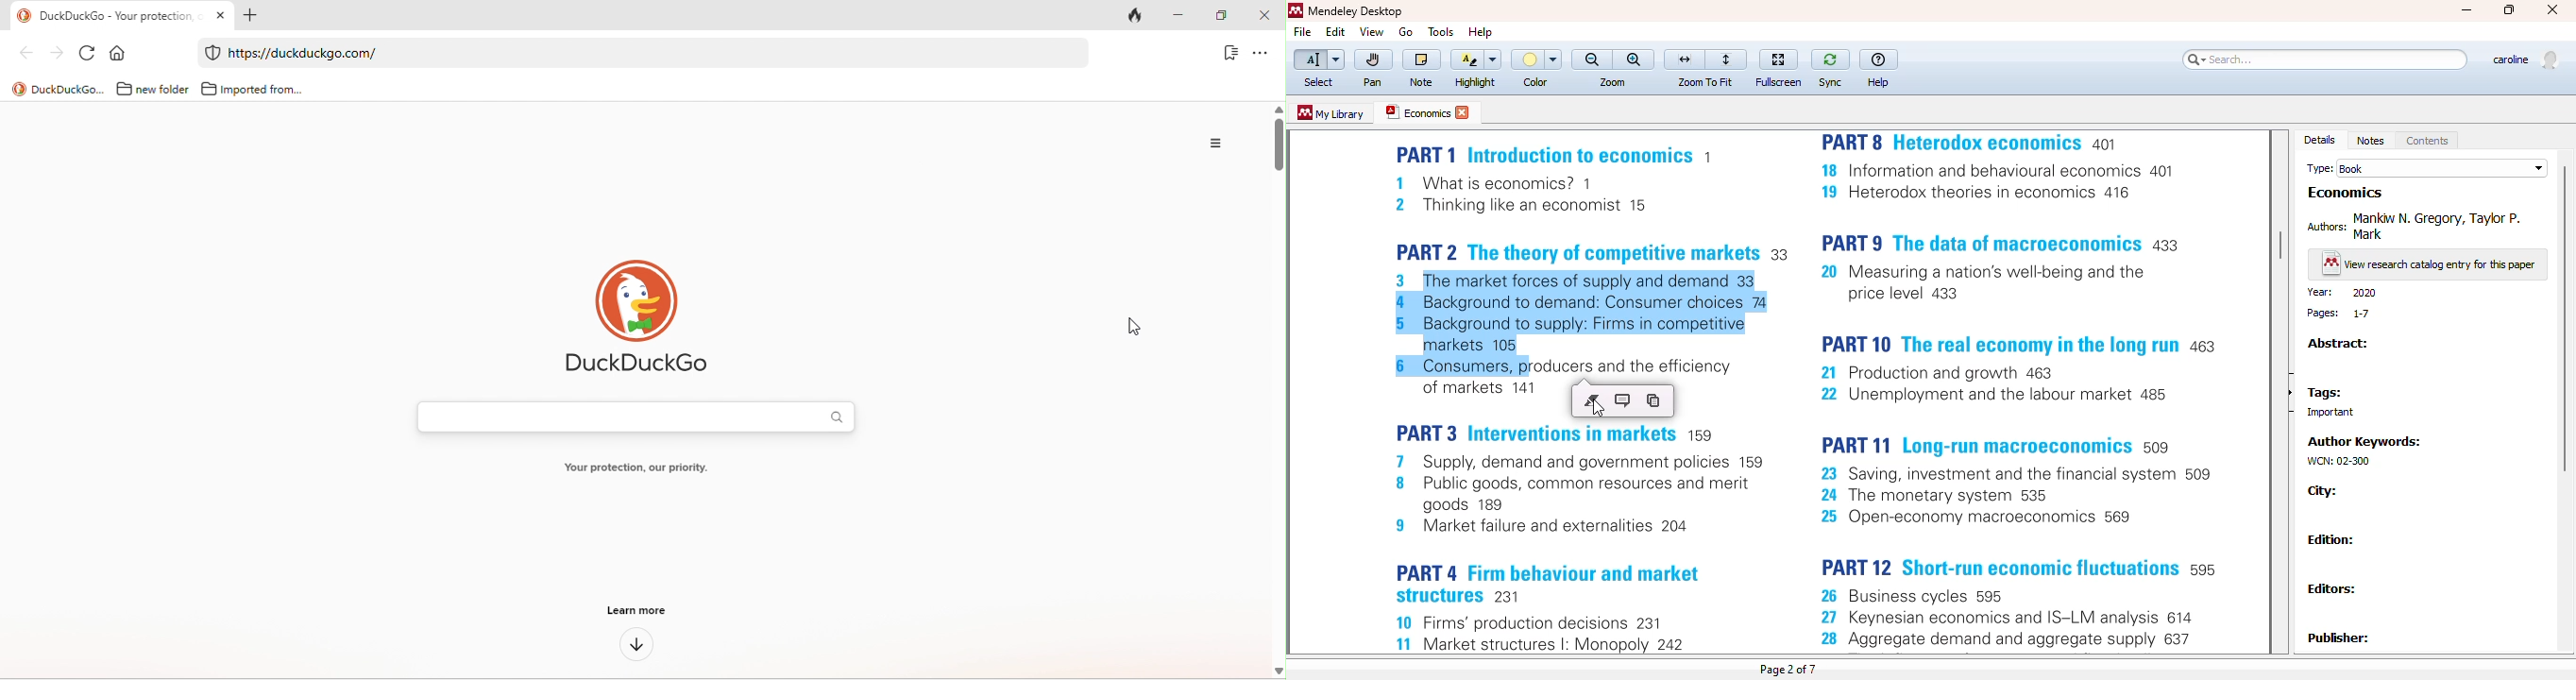  What do you see at coordinates (636, 647) in the screenshot?
I see `down arrow` at bounding box center [636, 647].